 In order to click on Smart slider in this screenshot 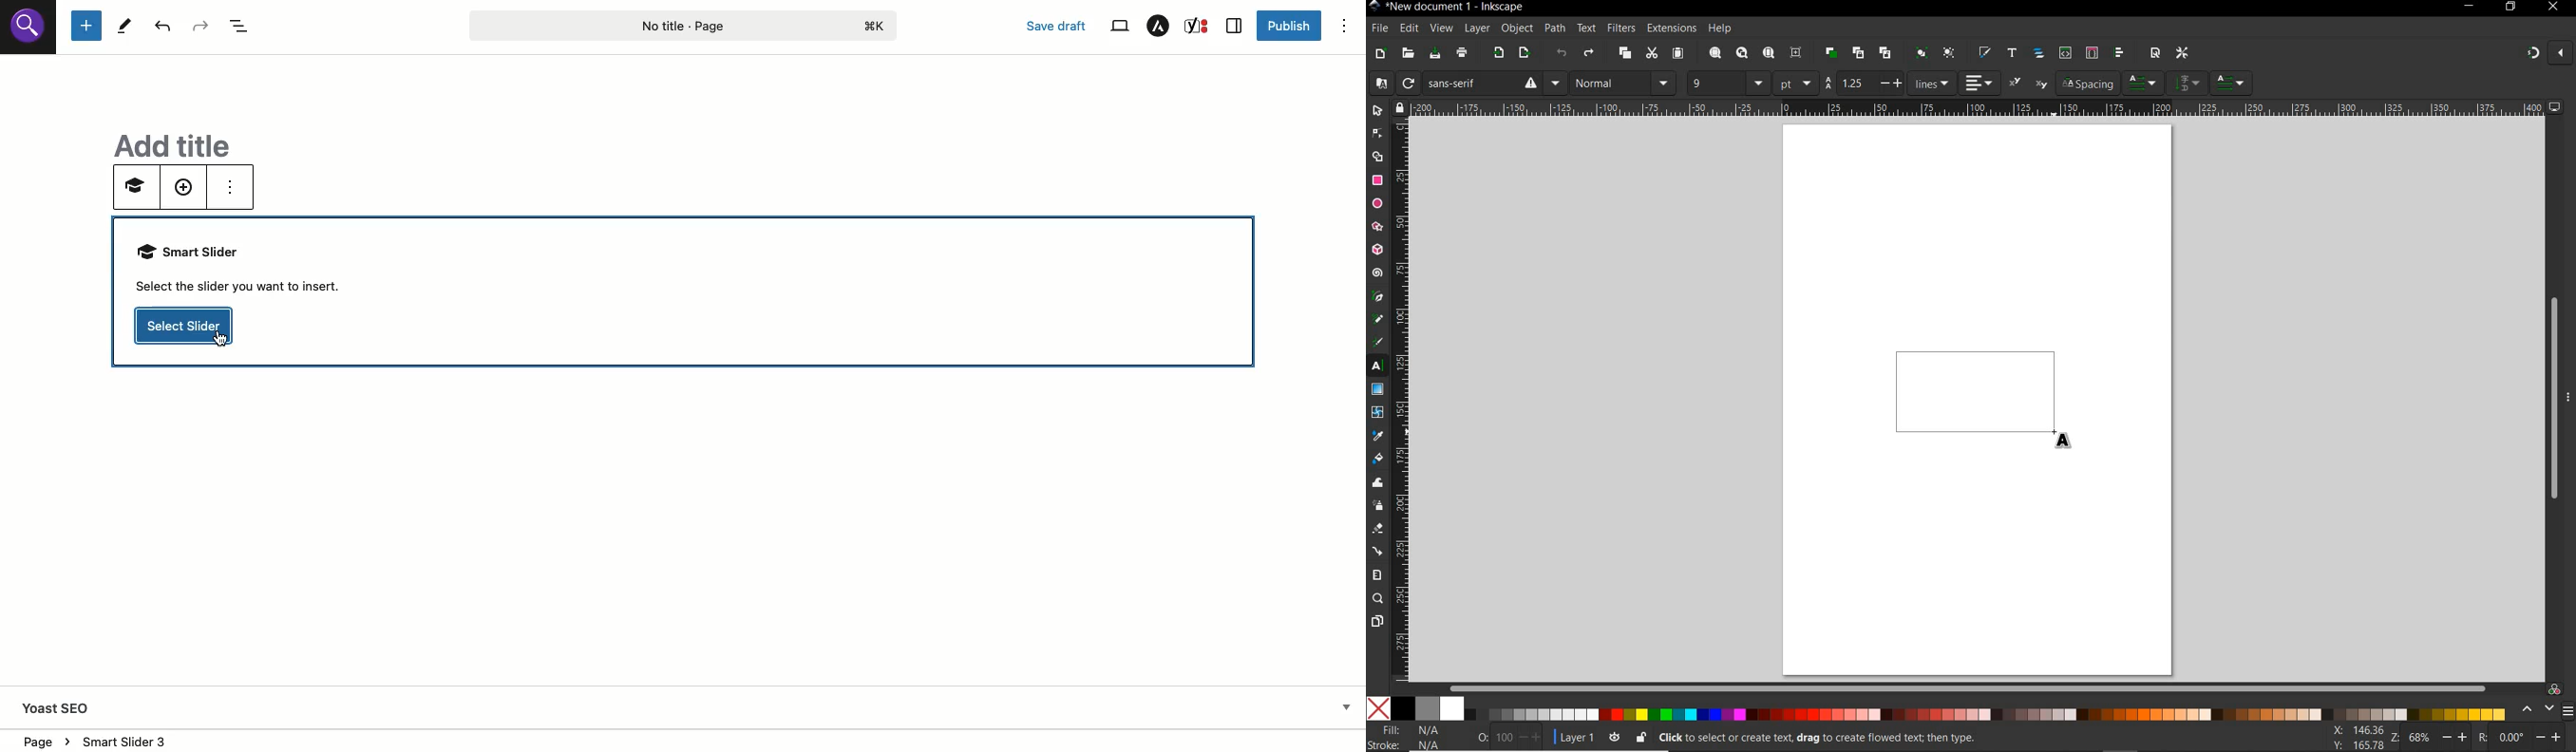, I will do `click(248, 270)`.